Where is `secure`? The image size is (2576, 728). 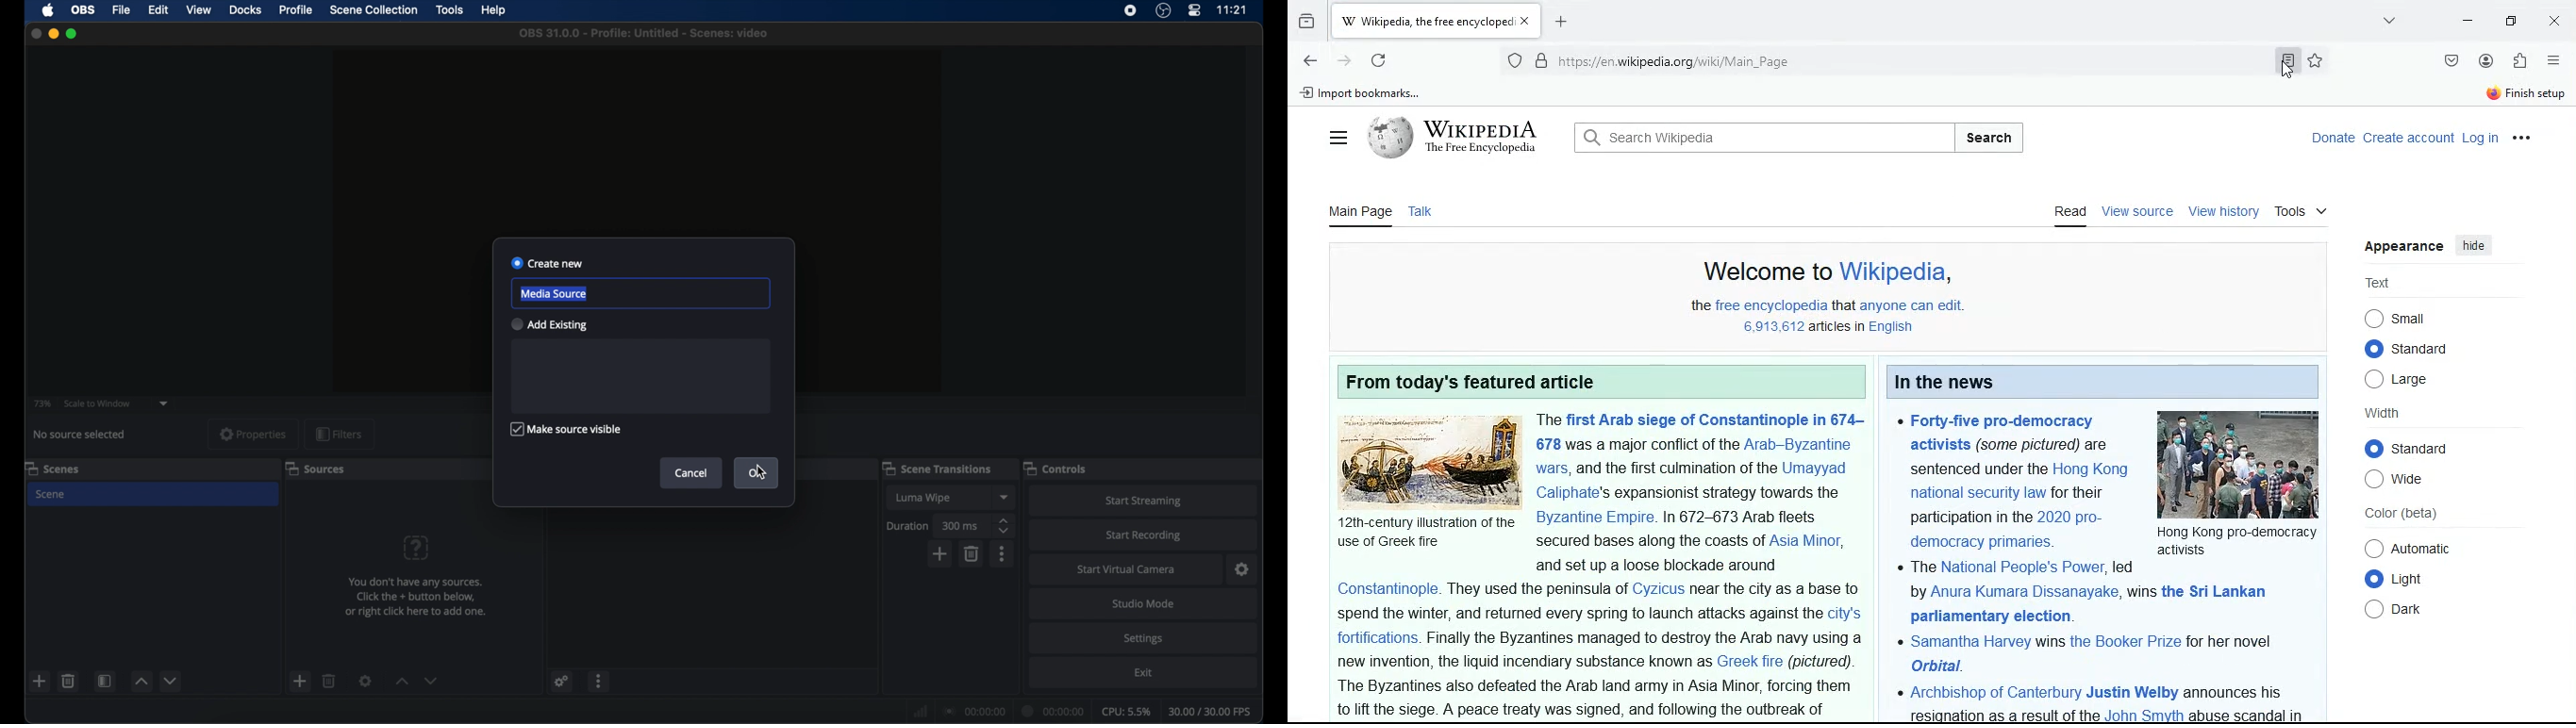
secure is located at coordinates (1544, 58).